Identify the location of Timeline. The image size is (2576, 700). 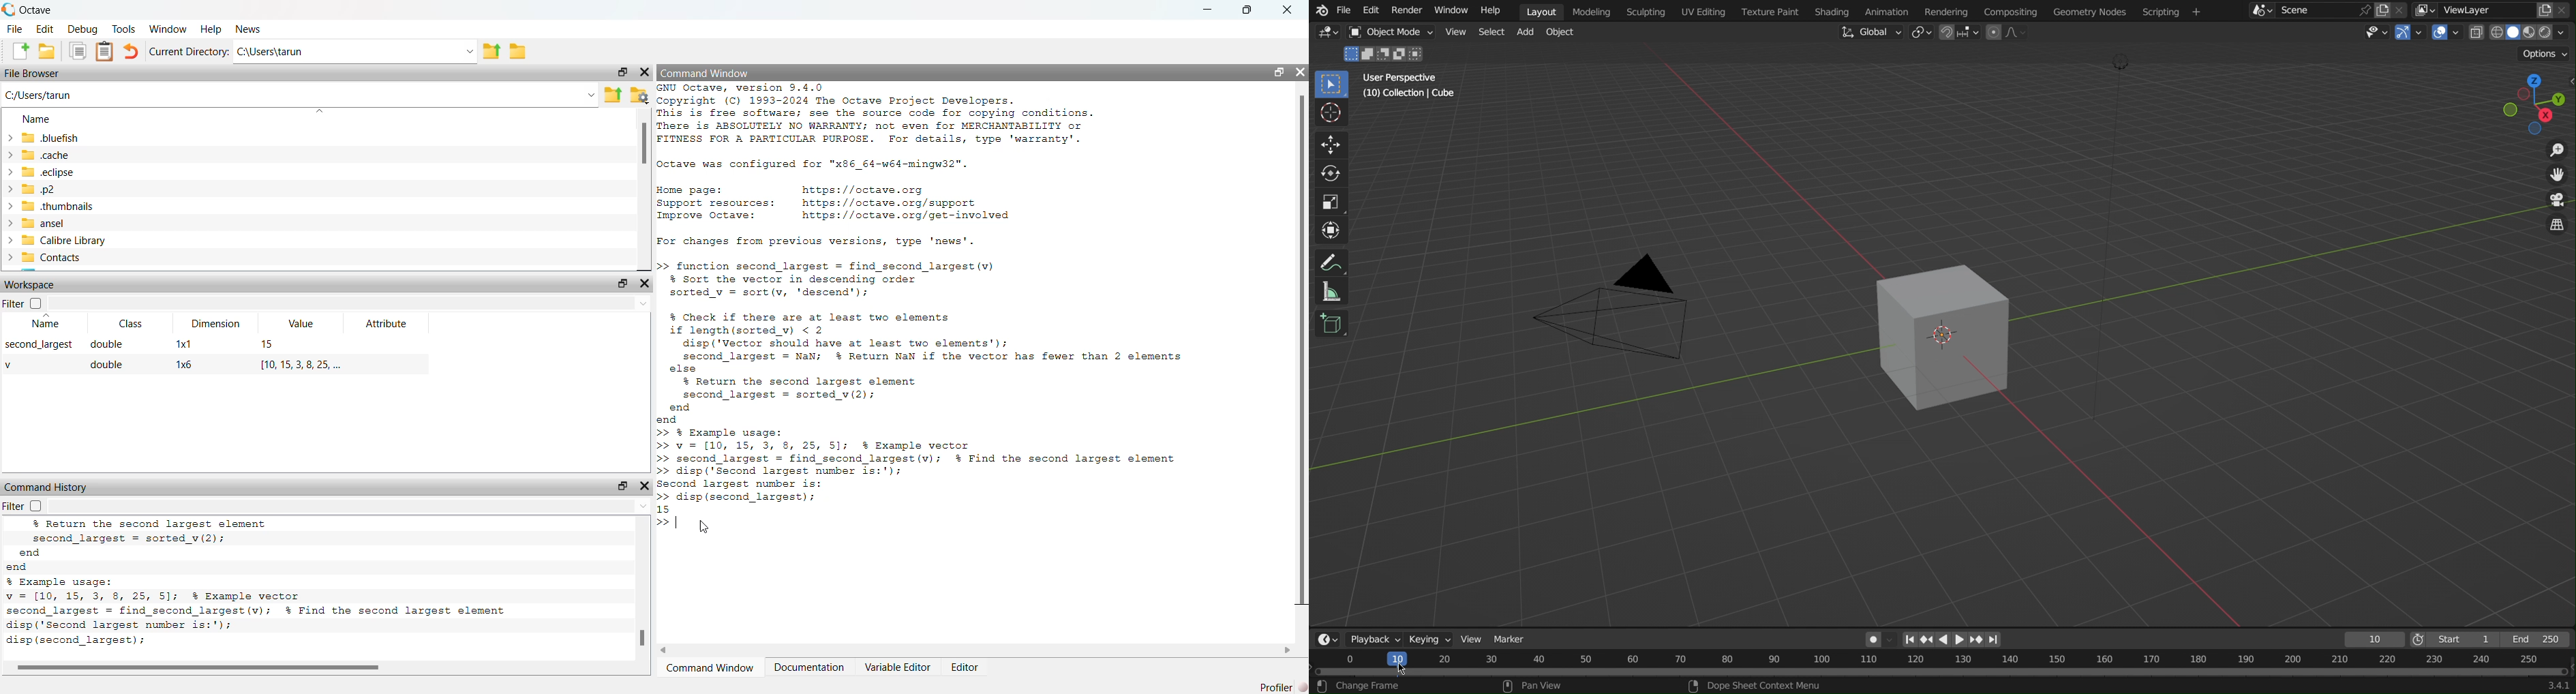
(1943, 674).